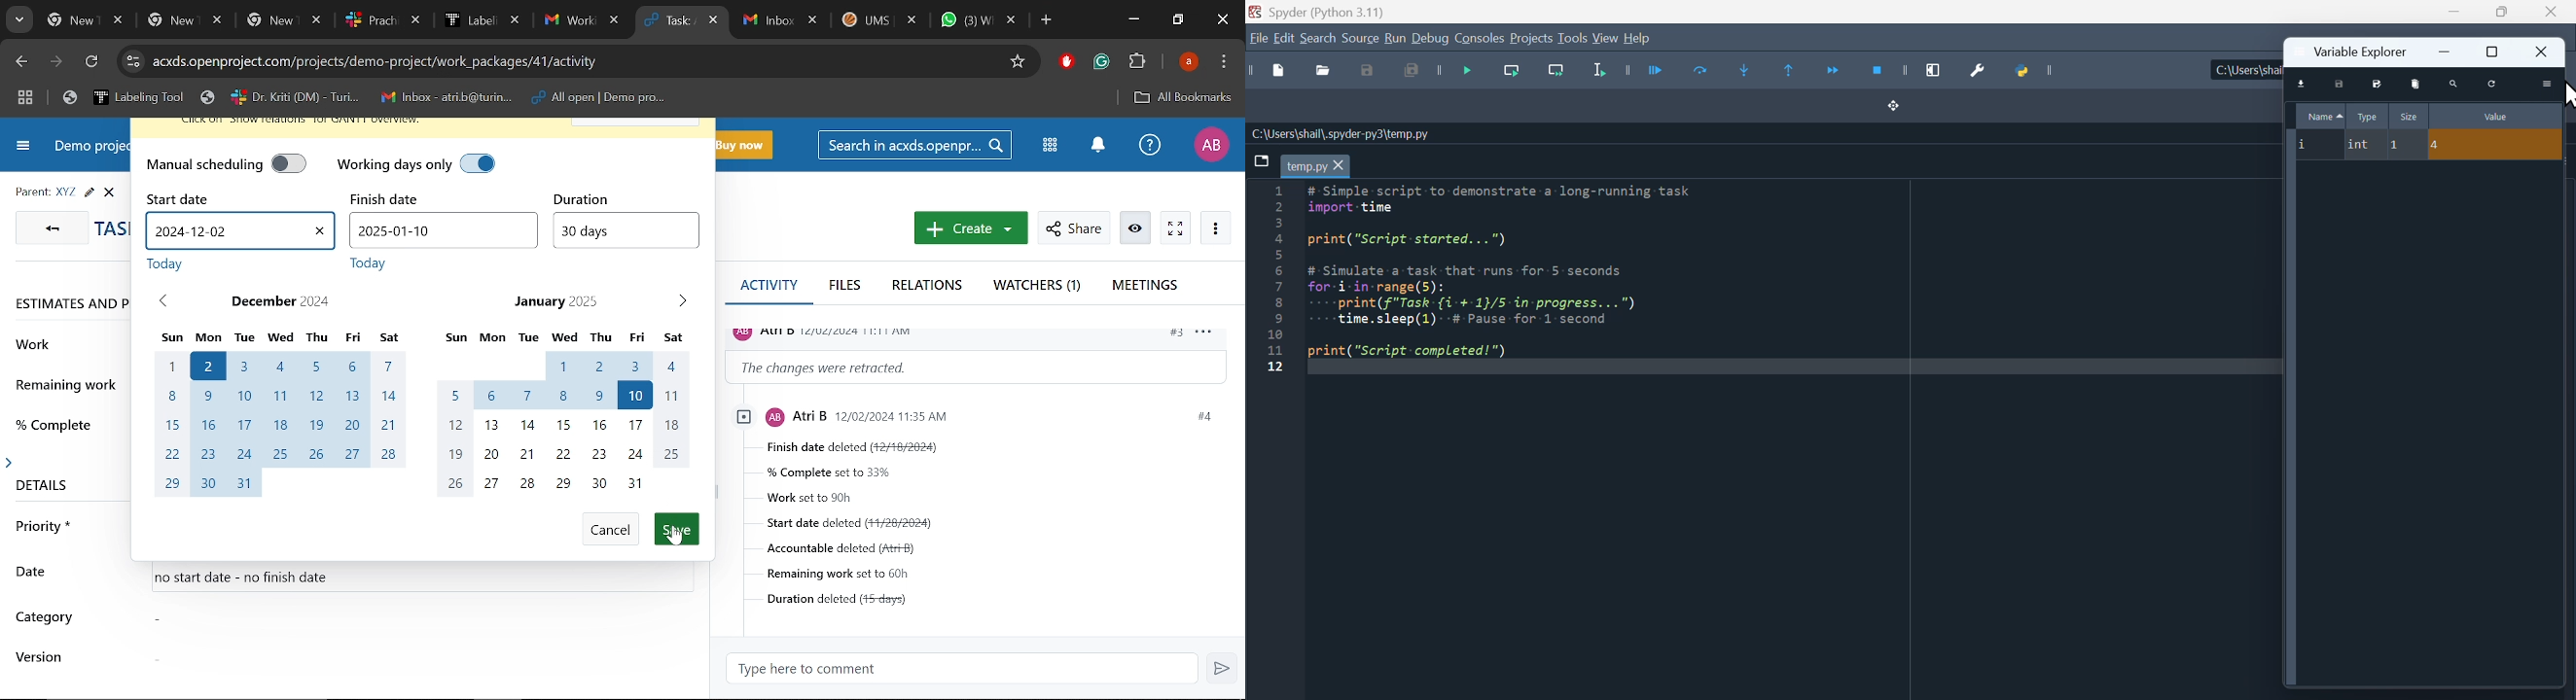  I want to click on search variable names and types, so click(2456, 82).